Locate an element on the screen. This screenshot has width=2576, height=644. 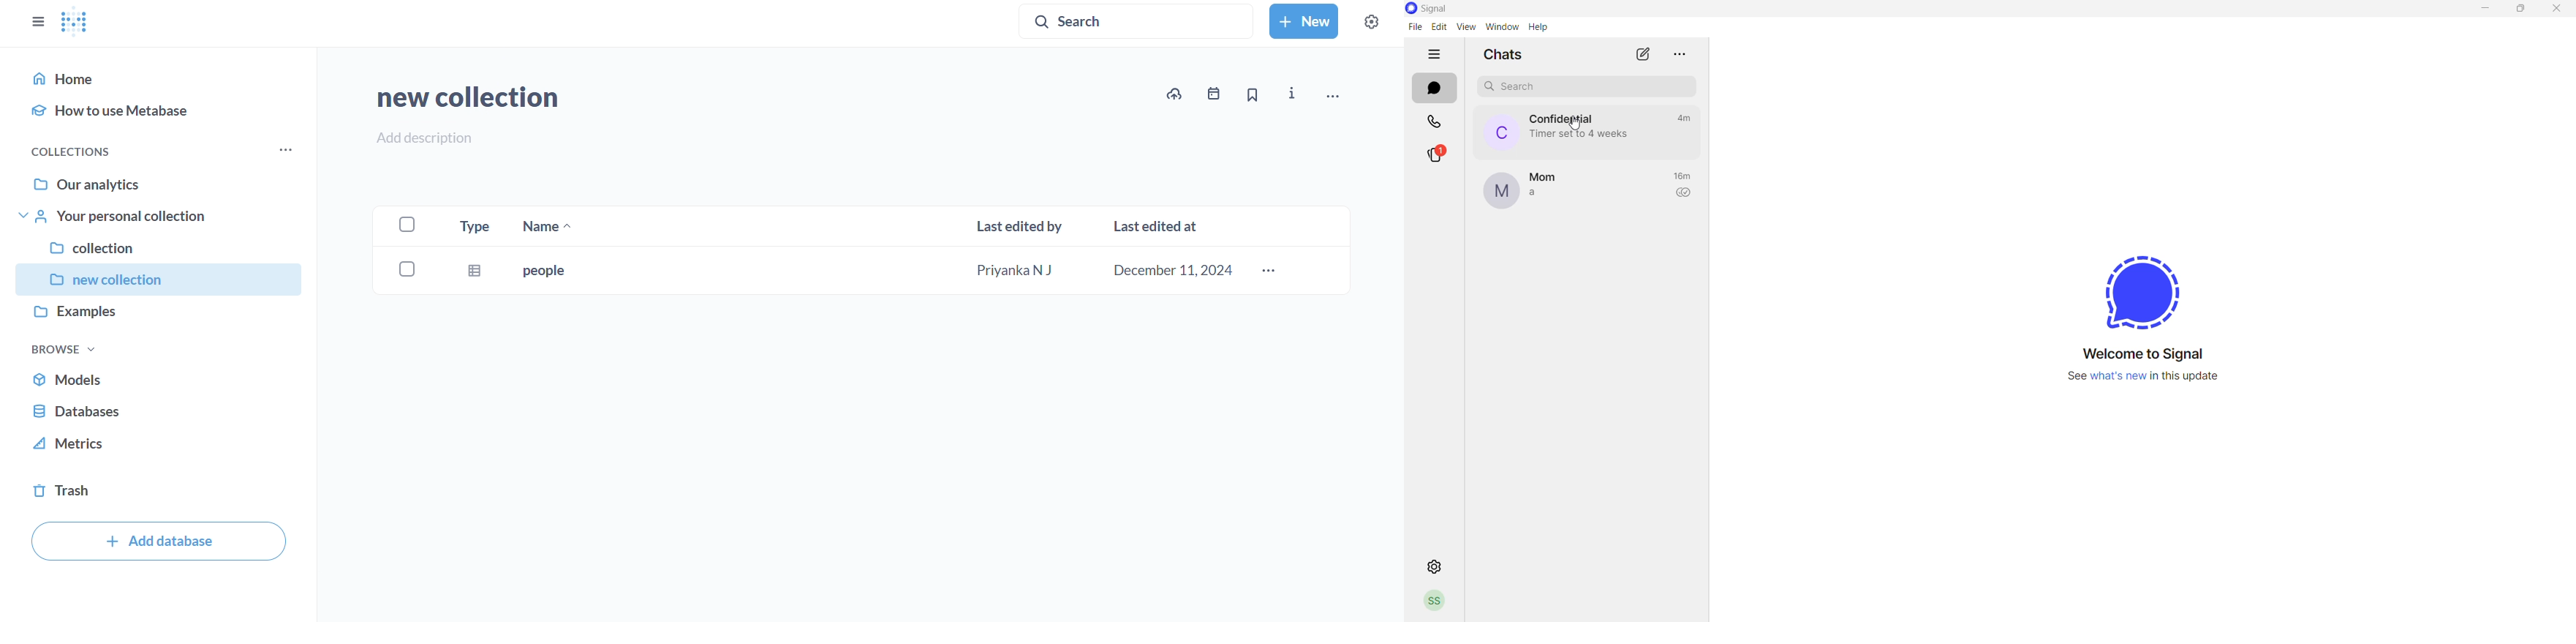
last edited by is located at coordinates (1019, 225).